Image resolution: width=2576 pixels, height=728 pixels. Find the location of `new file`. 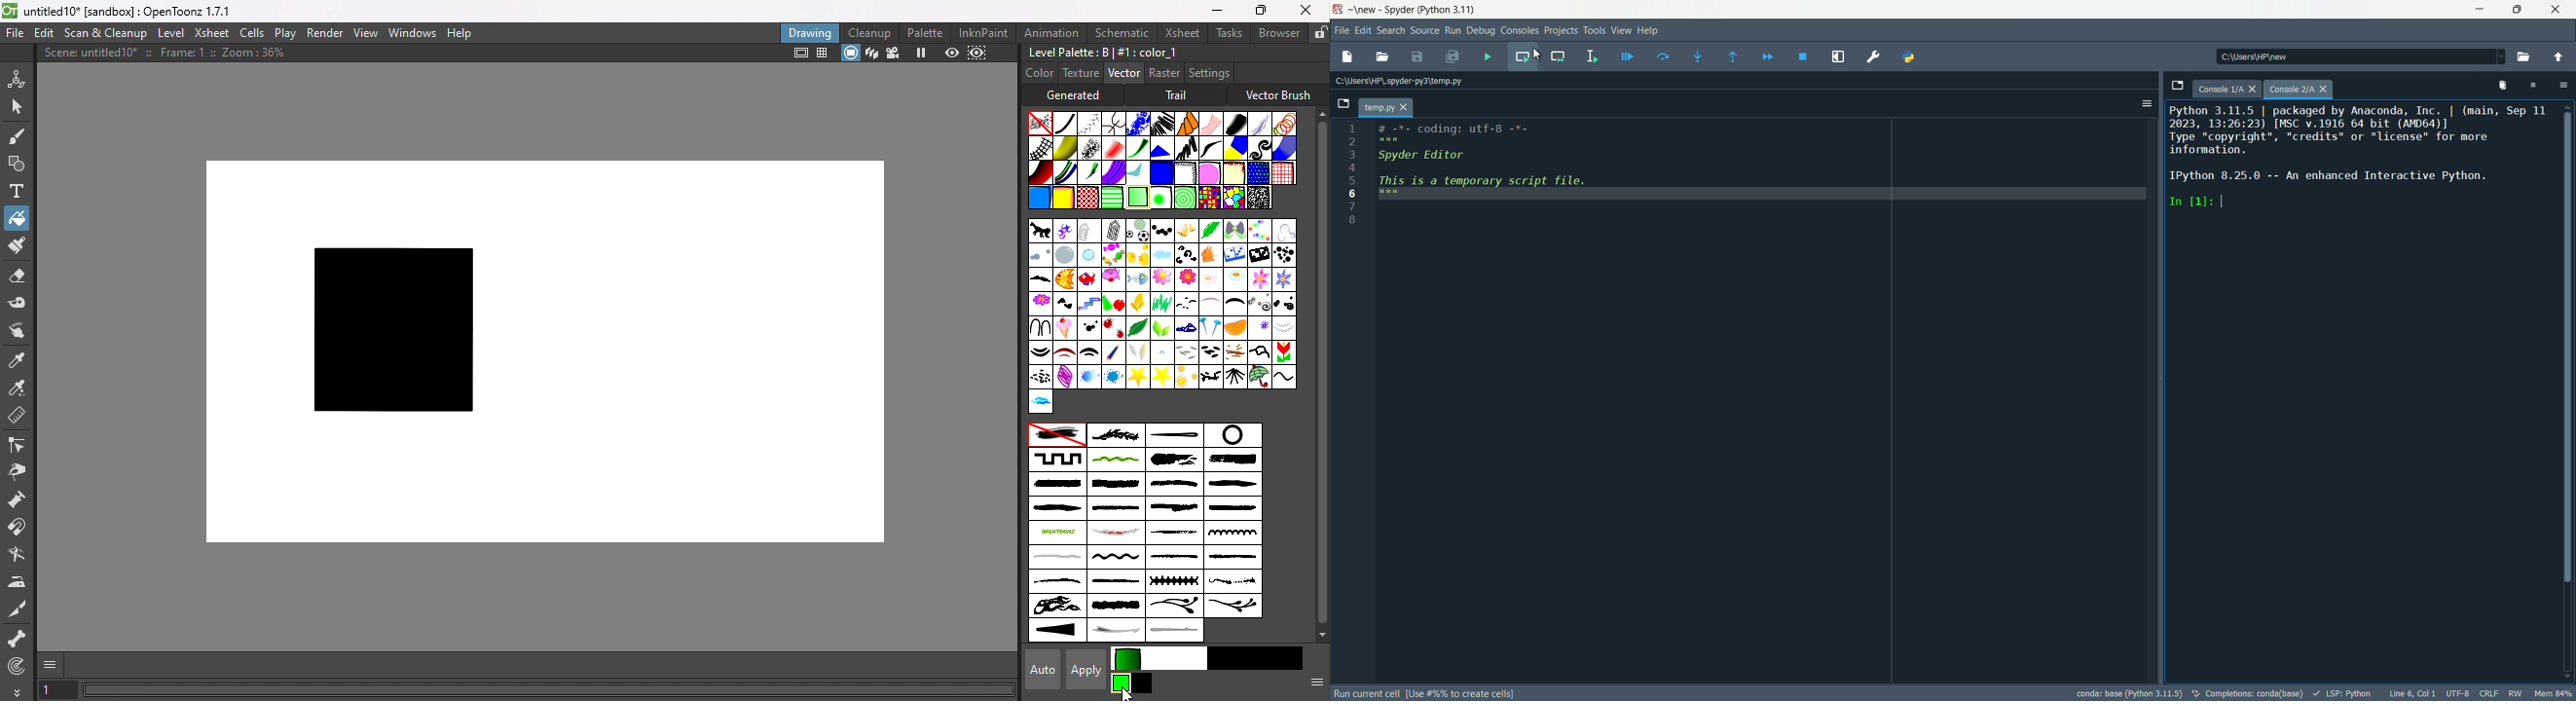

new file is located at coordinates (1343, 56).